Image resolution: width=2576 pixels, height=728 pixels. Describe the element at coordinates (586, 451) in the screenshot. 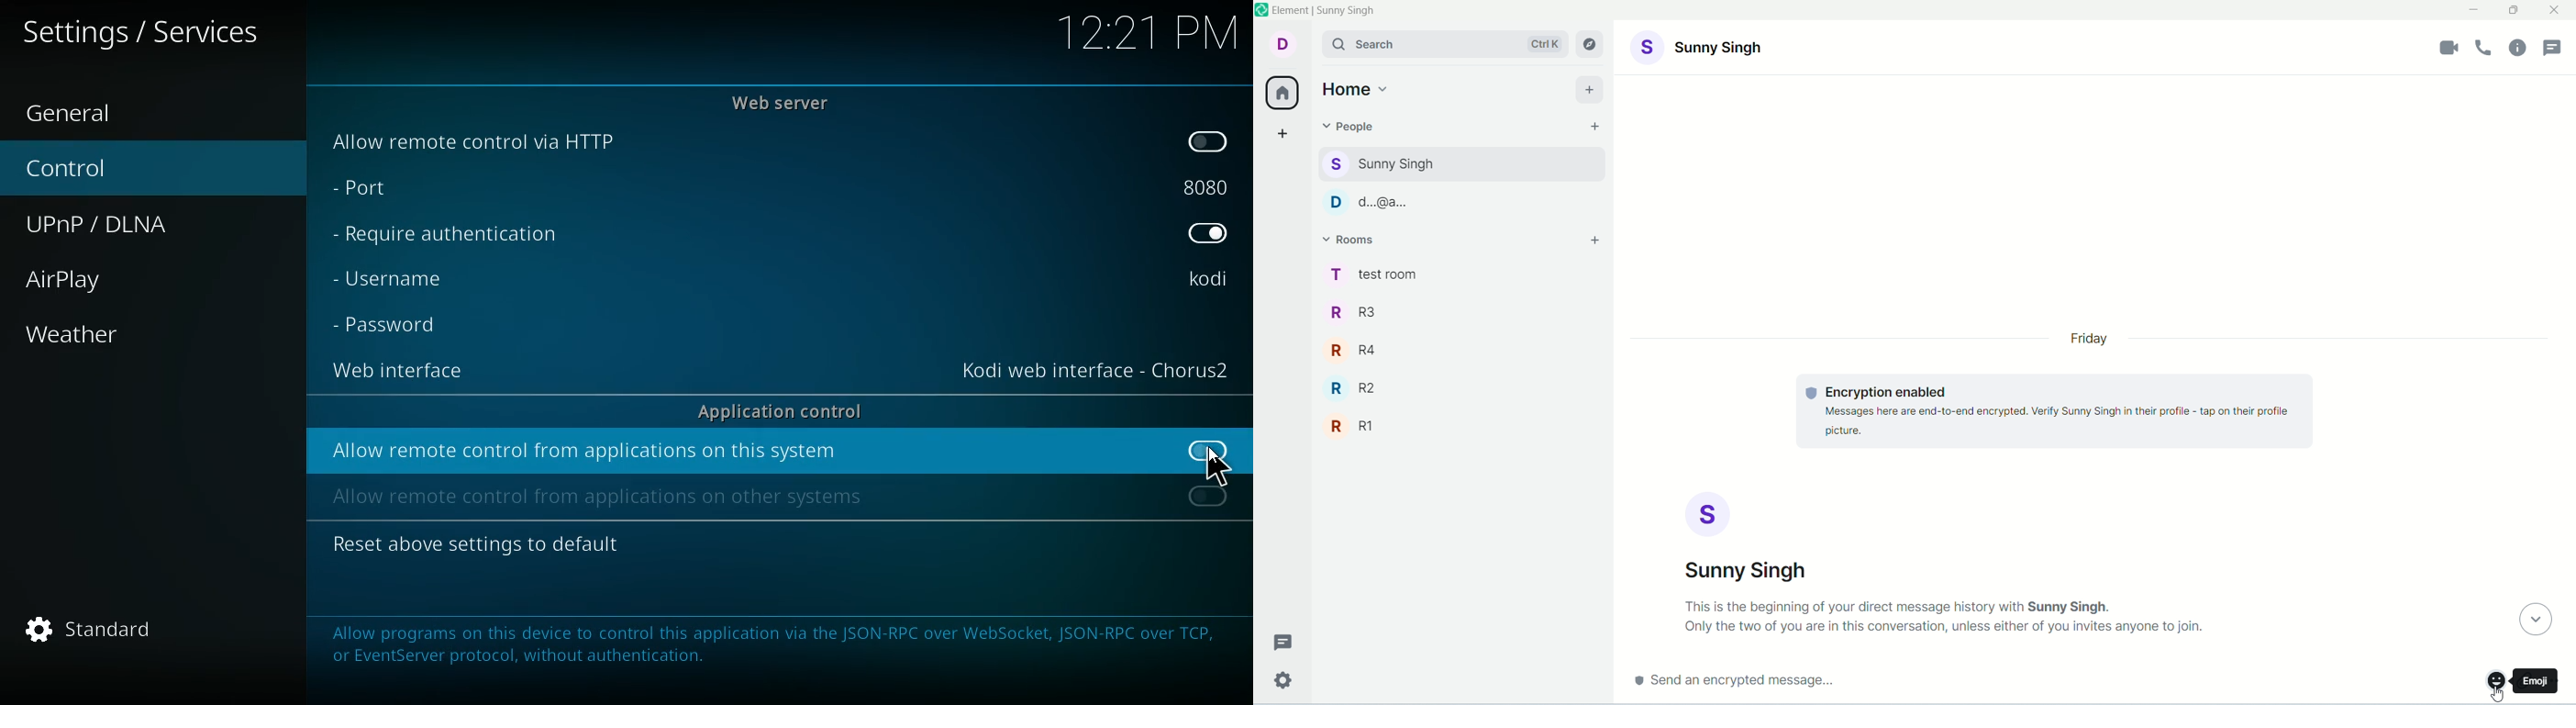

I see `allow remote control` at that location.